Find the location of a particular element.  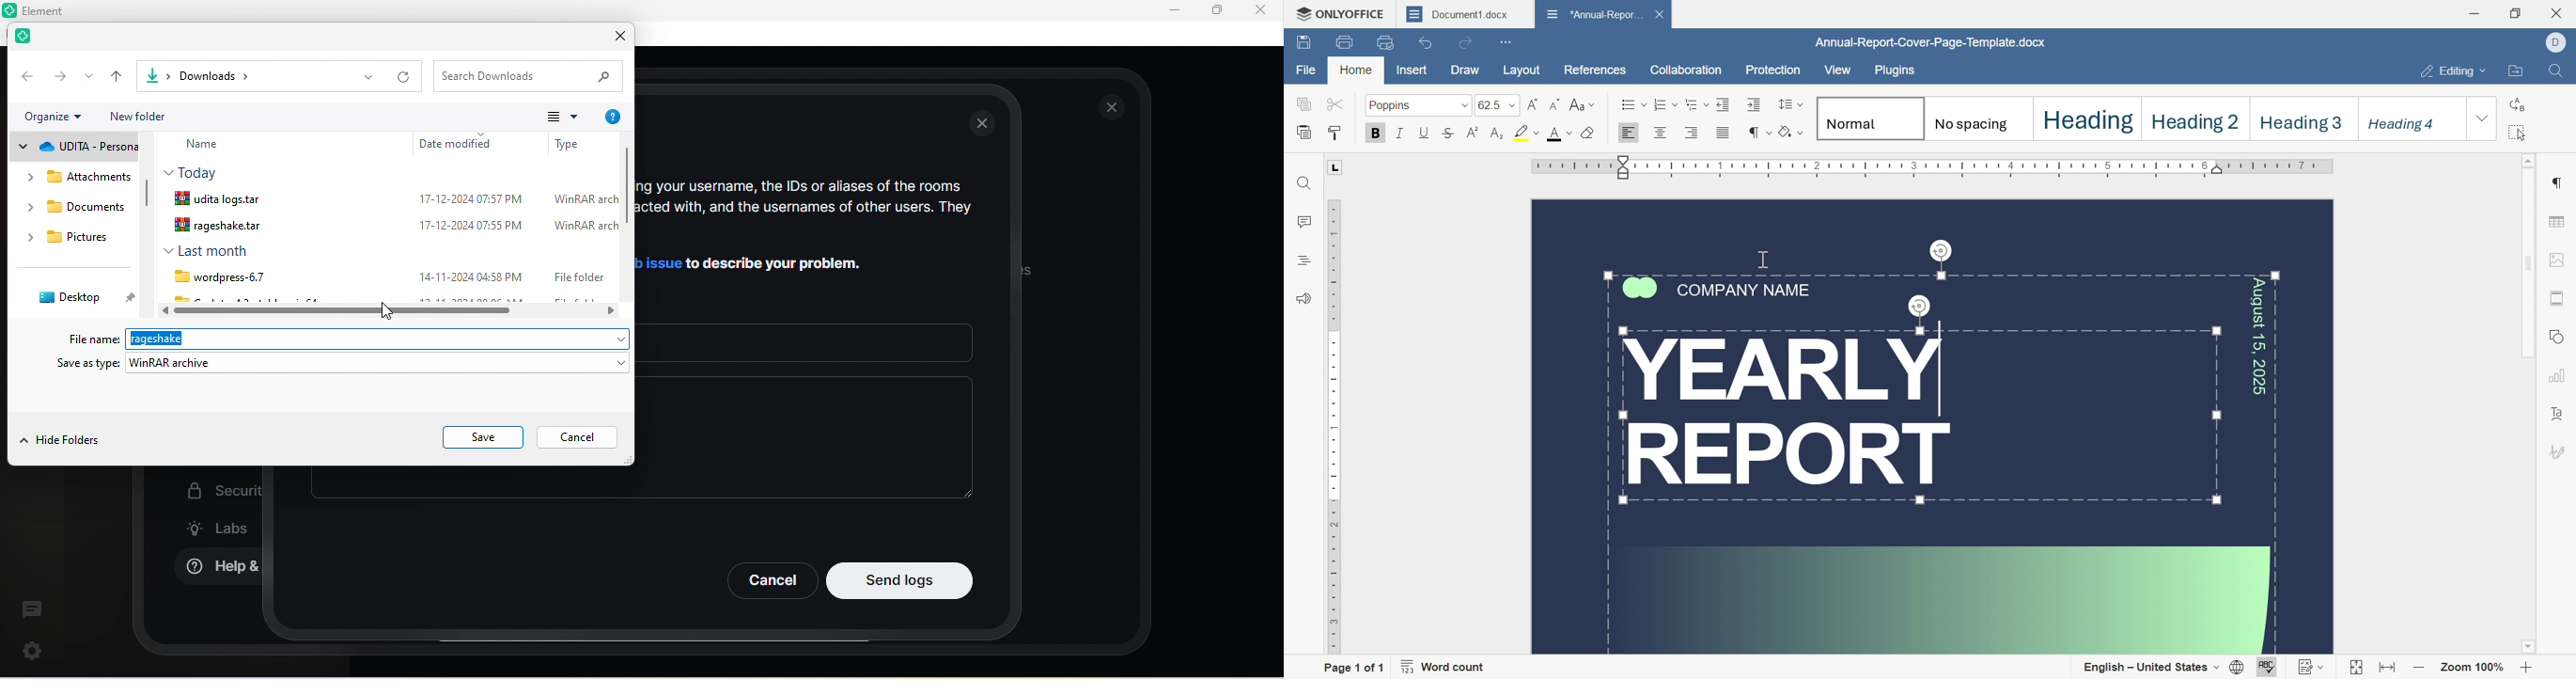

drop down is located at coordinates (367, 77).